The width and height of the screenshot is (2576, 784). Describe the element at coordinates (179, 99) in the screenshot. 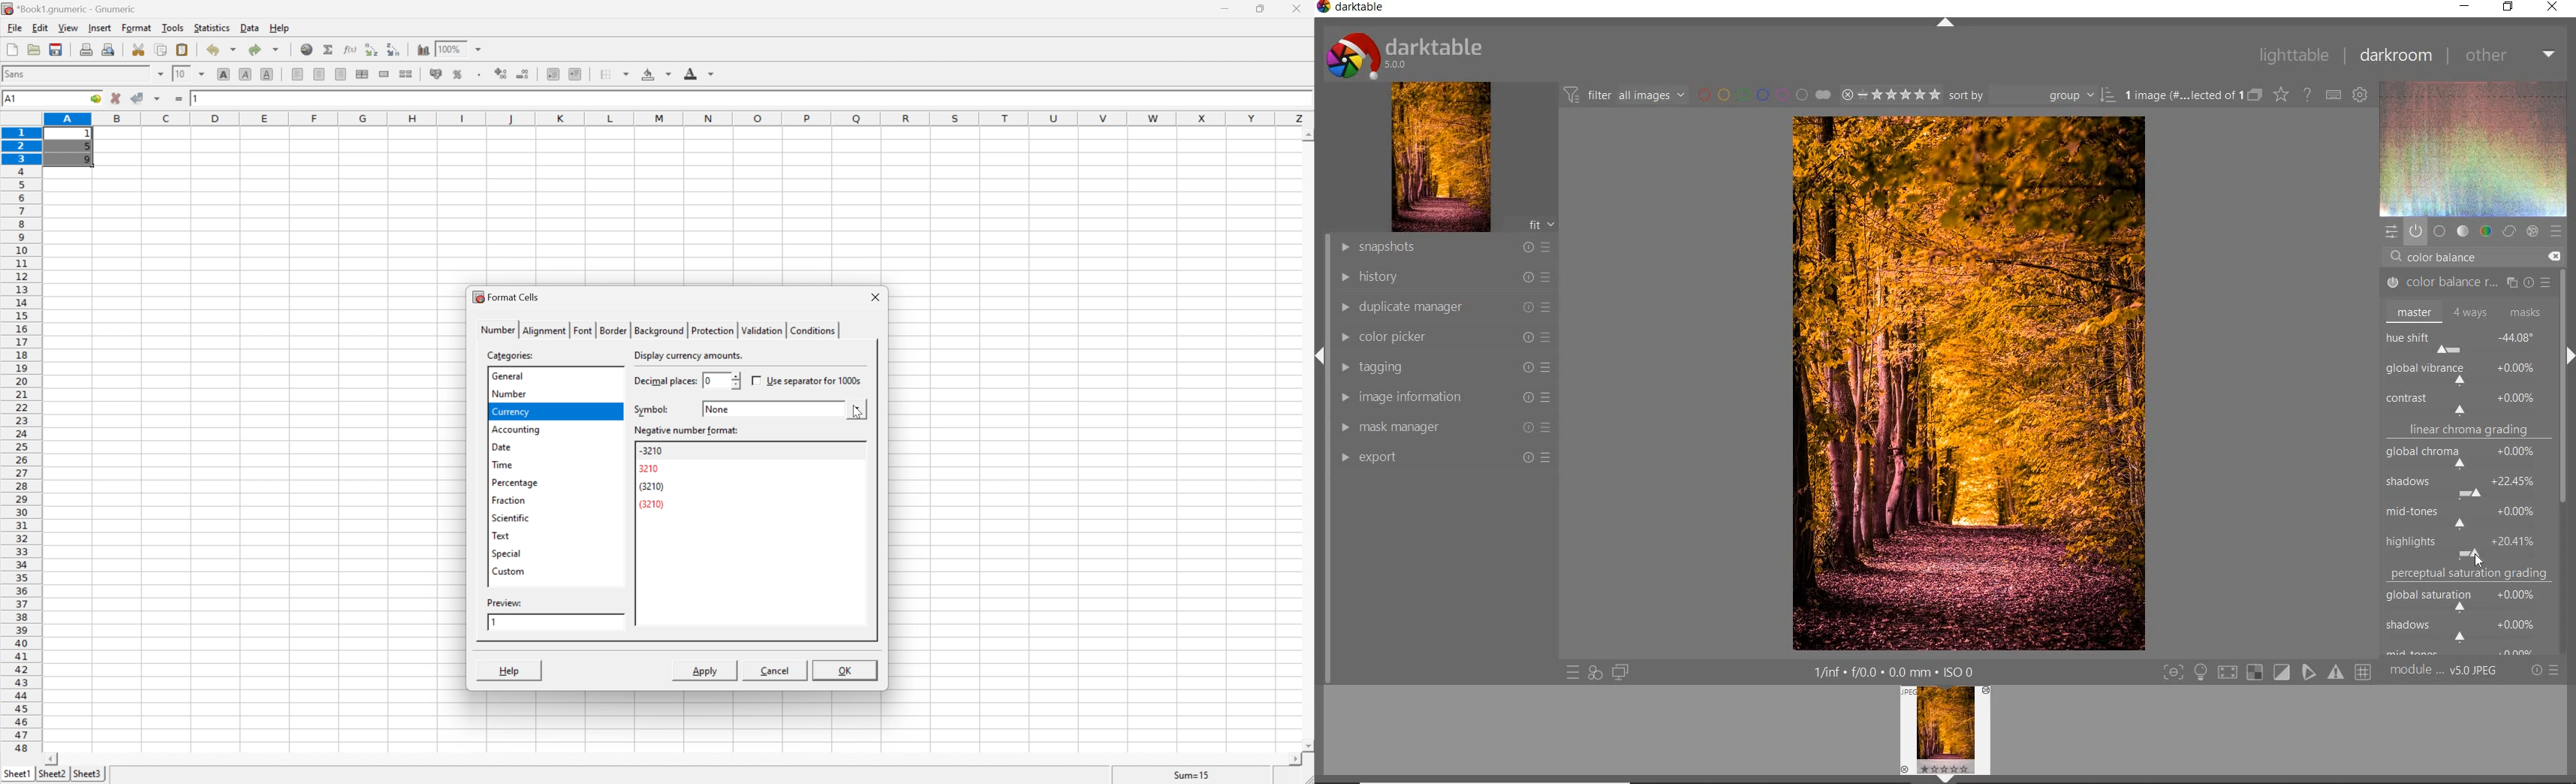

I see `enter formula` at that location.